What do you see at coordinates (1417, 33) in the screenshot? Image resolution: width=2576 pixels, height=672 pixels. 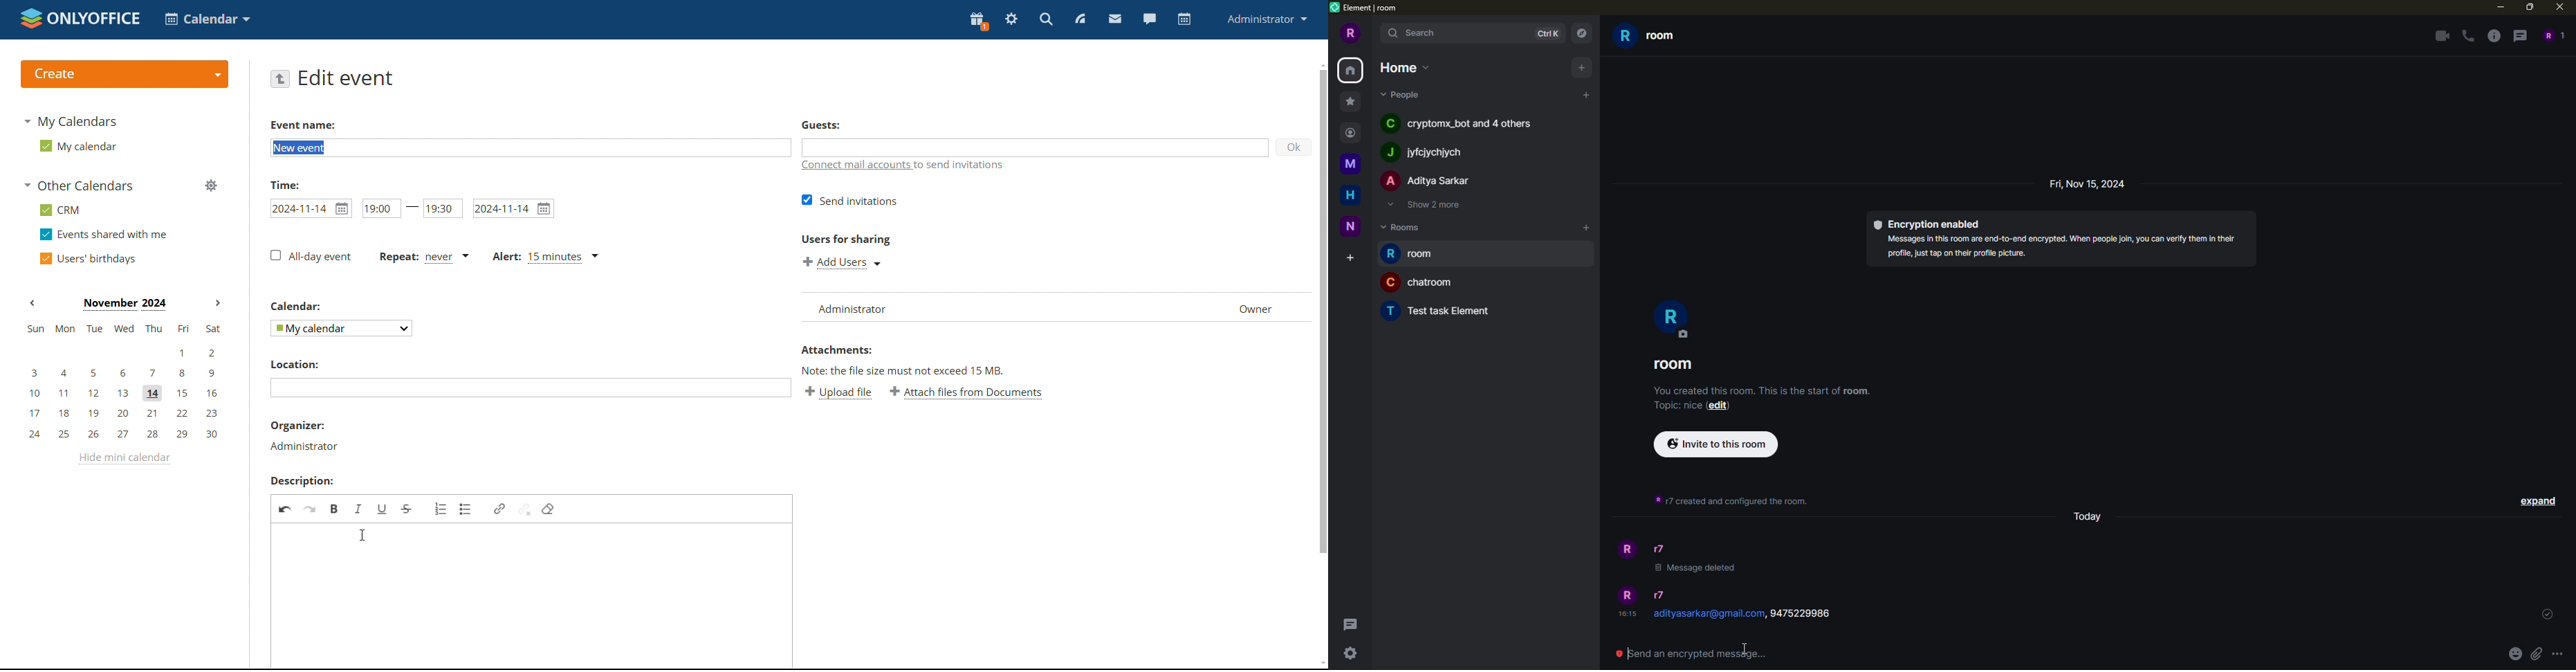 I see `search` at bounding box center [1417, 33].